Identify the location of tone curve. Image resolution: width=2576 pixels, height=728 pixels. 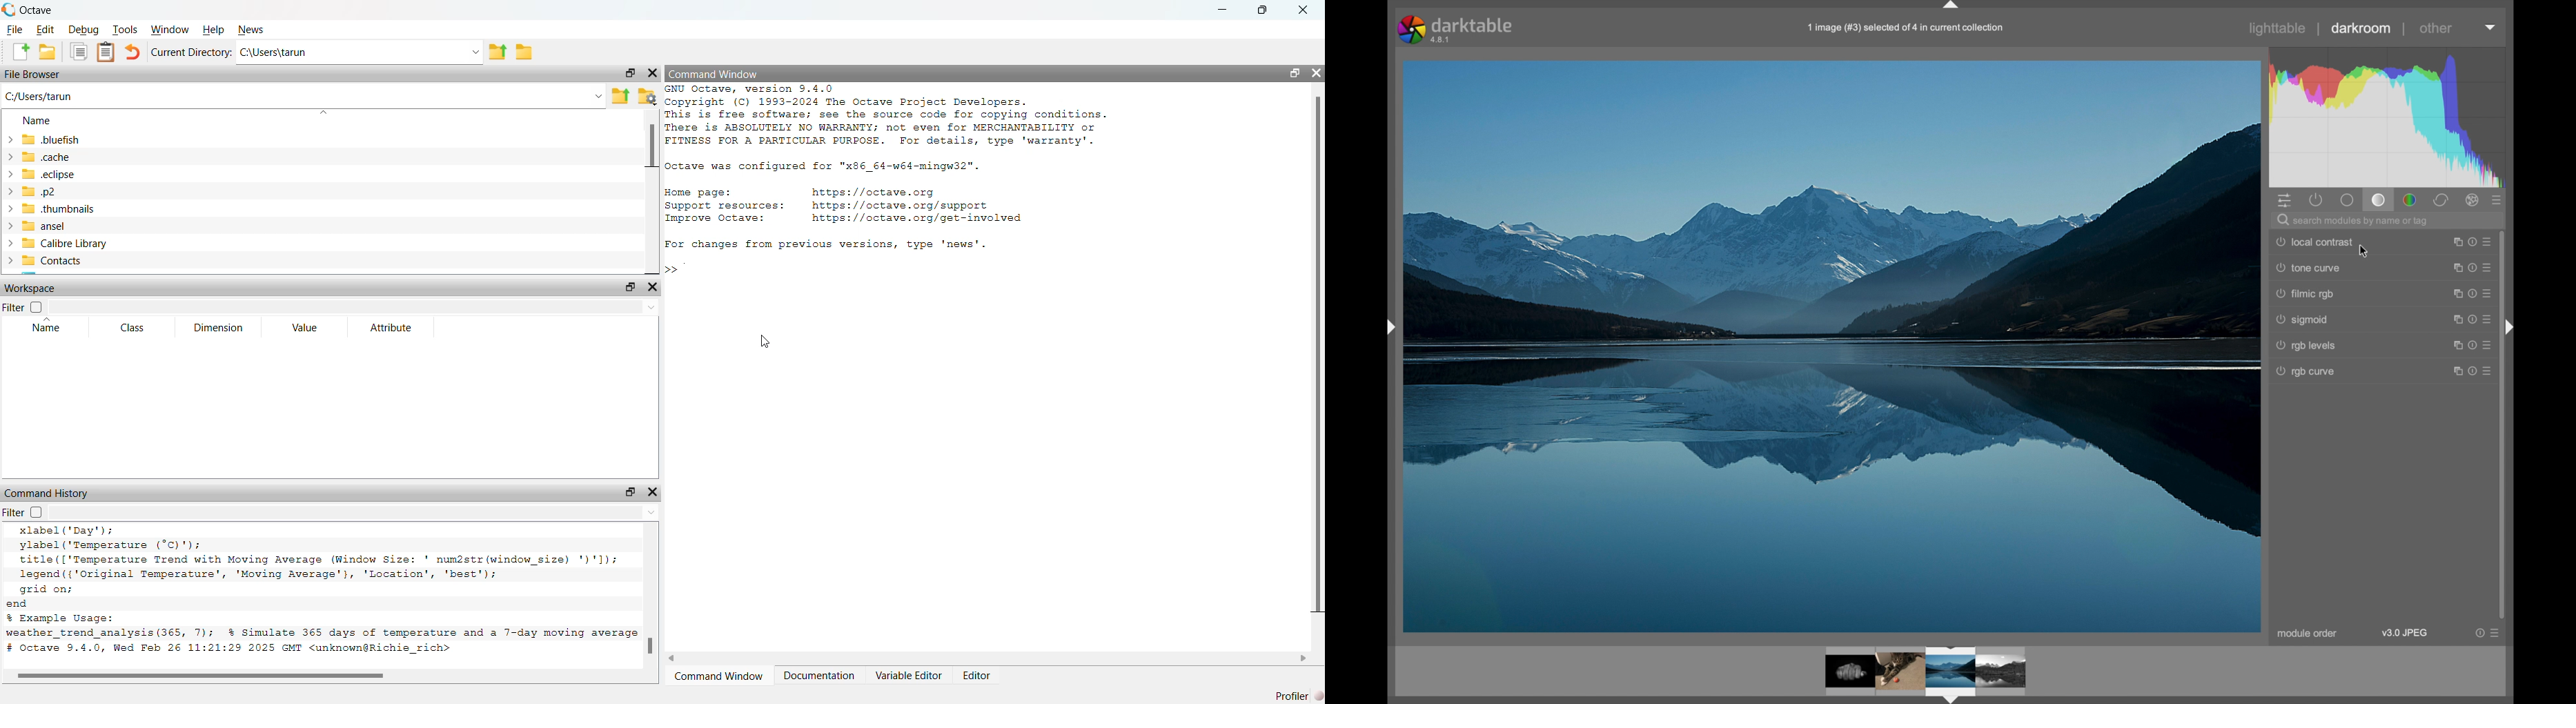
(2309, 268).